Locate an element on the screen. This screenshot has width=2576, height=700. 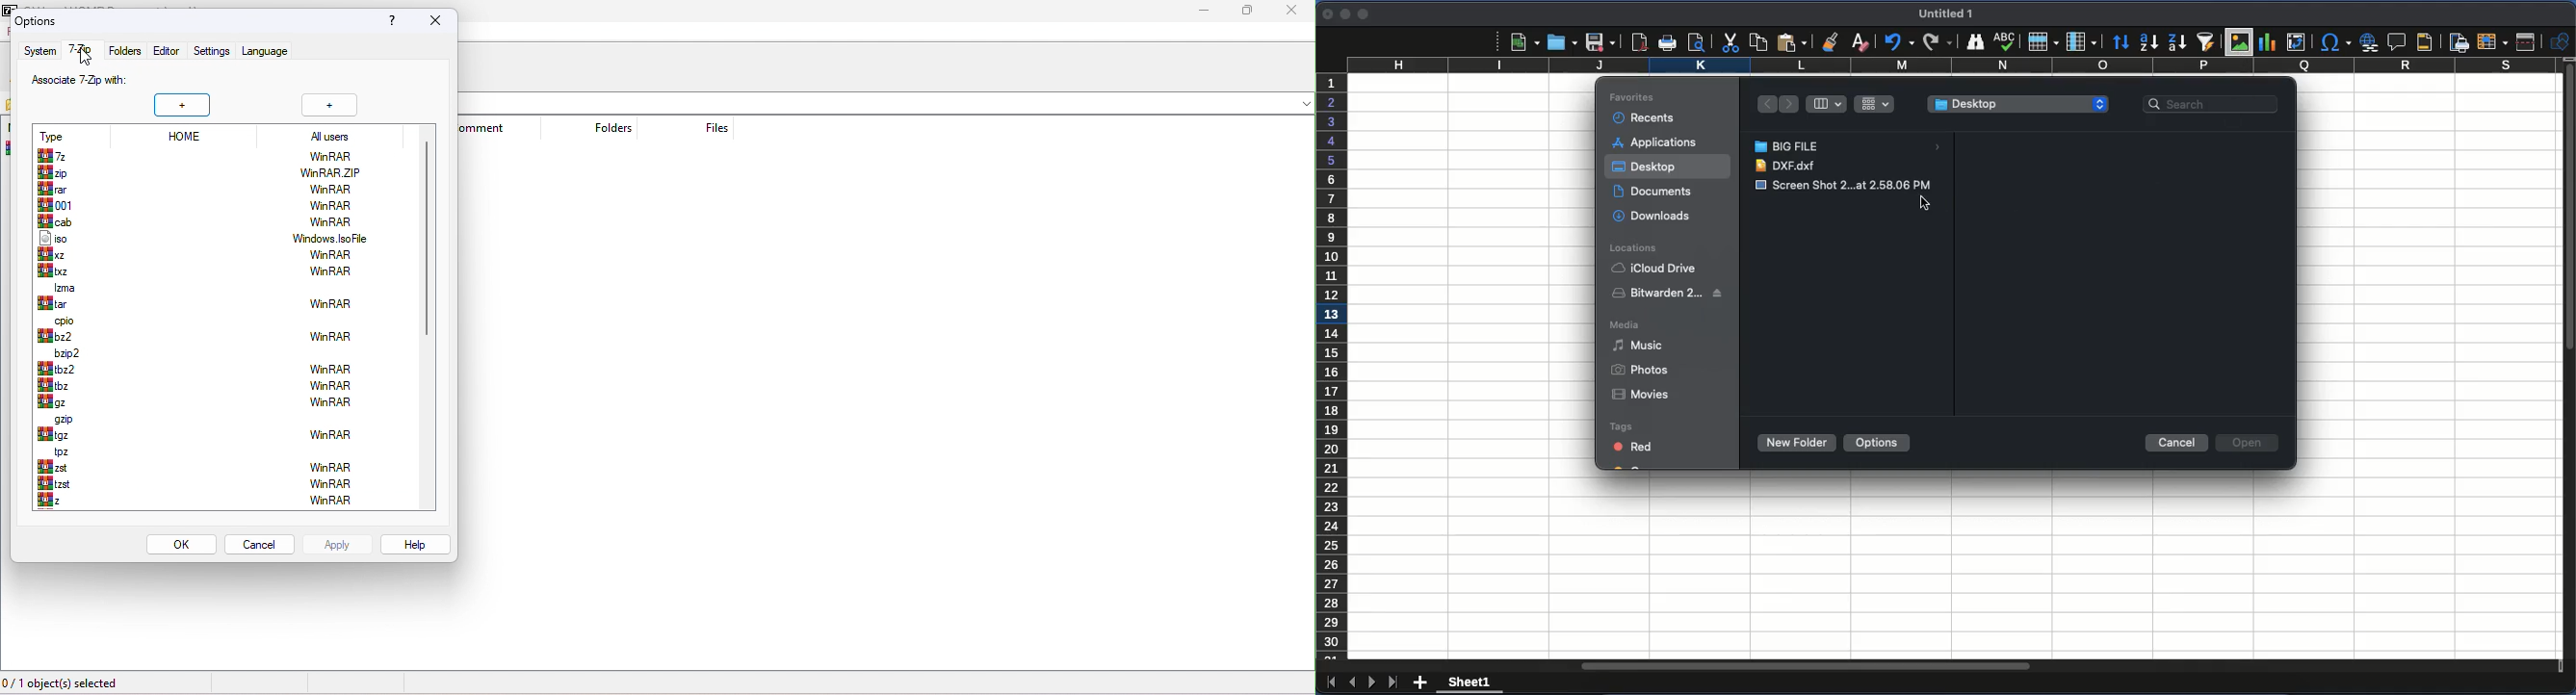
options is located at coordinates (39, 21).